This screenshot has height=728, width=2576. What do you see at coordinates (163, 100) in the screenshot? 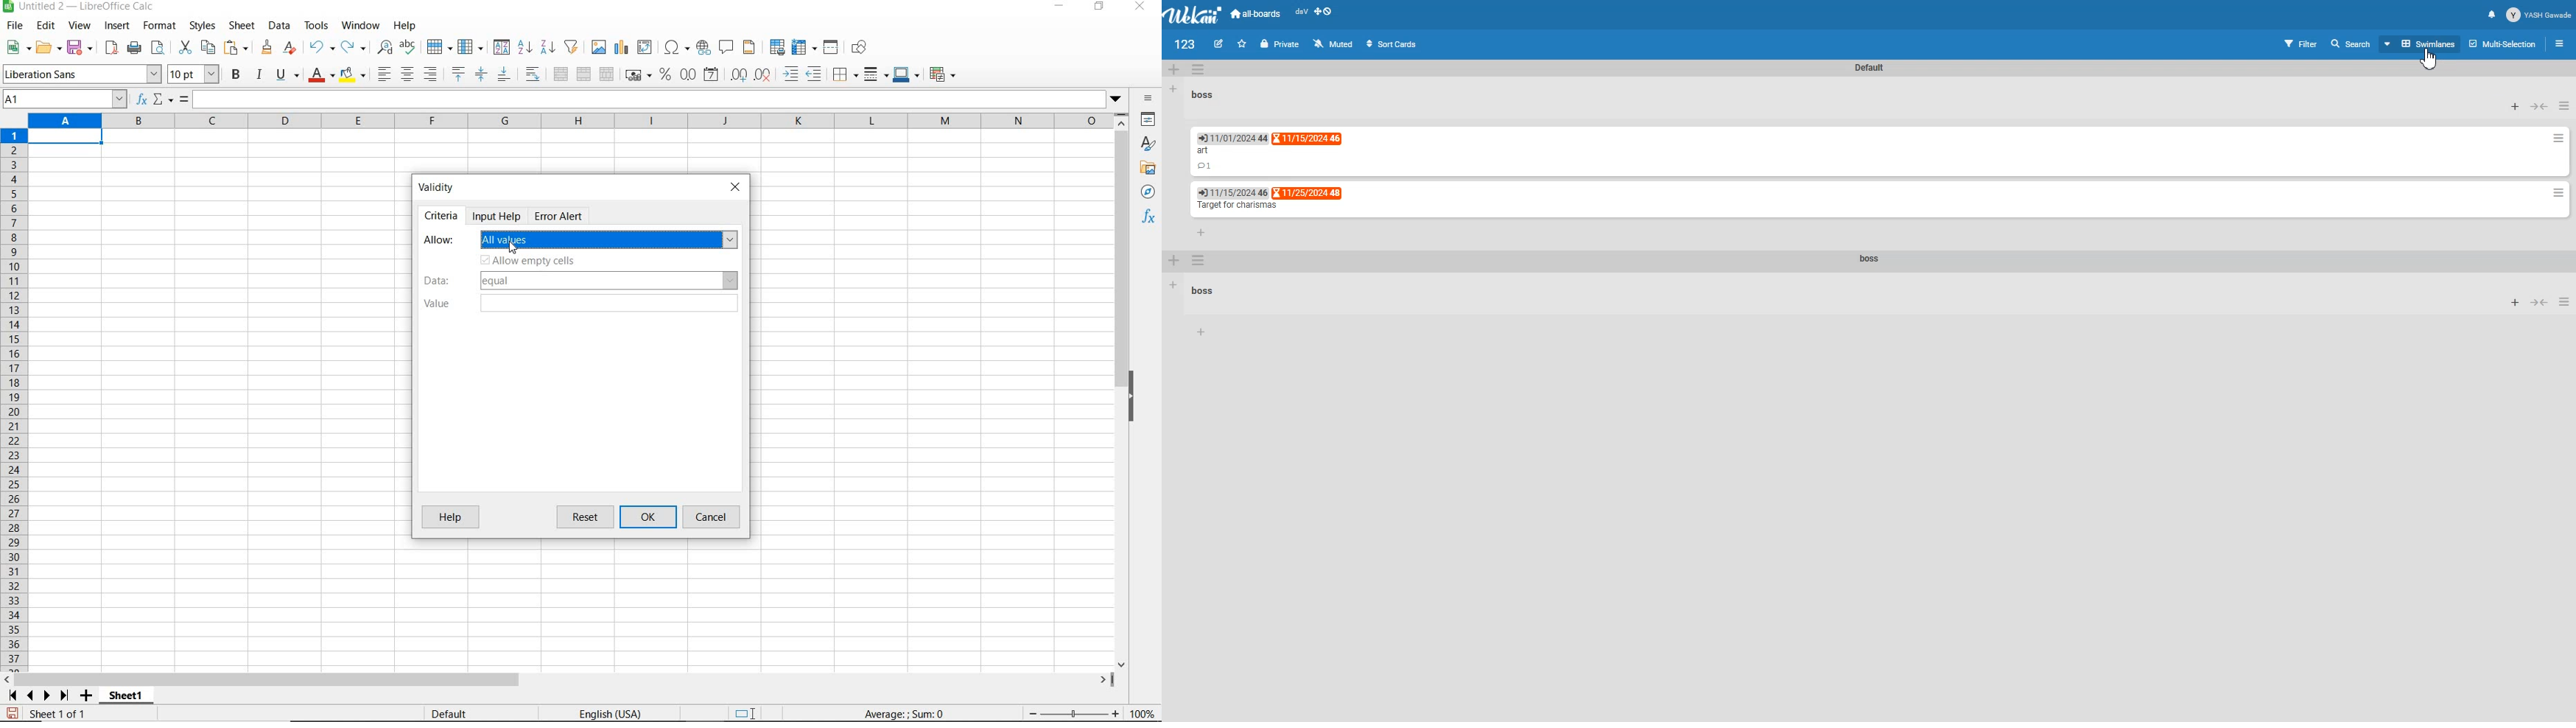
I see `select function` at bounding box center [163, 100].